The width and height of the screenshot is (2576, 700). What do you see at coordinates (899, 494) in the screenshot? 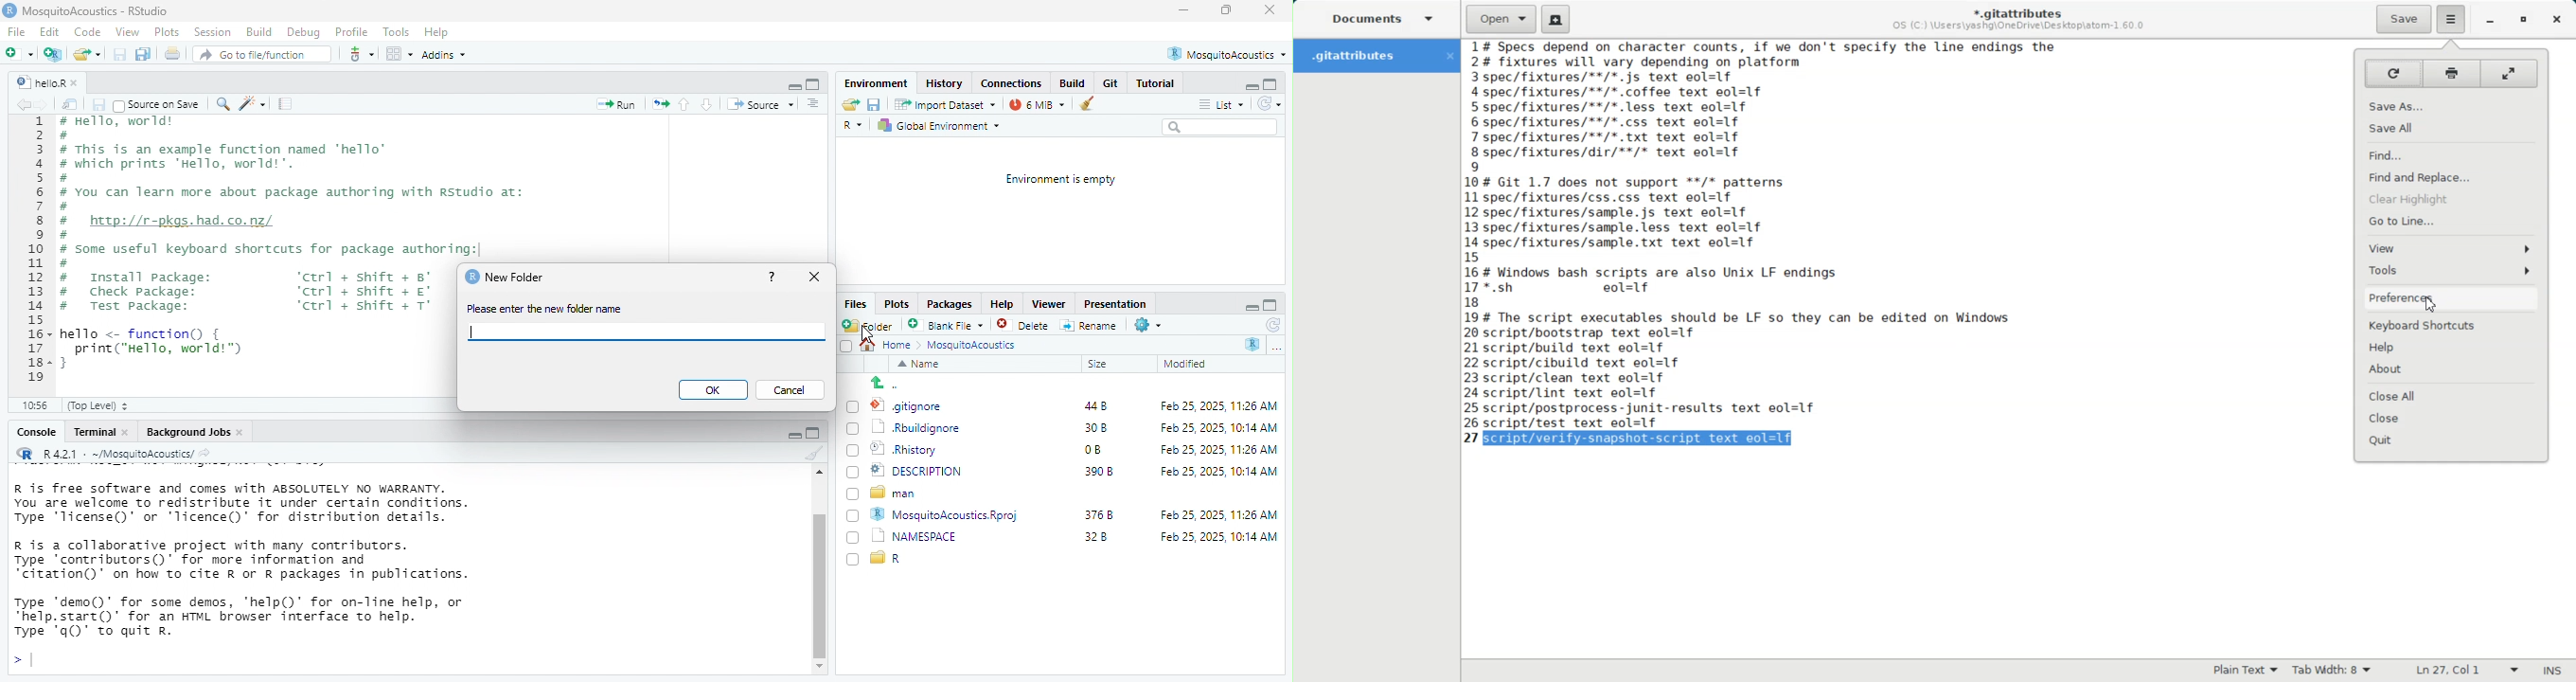
I see ` man` at bounding box center [899, 494].